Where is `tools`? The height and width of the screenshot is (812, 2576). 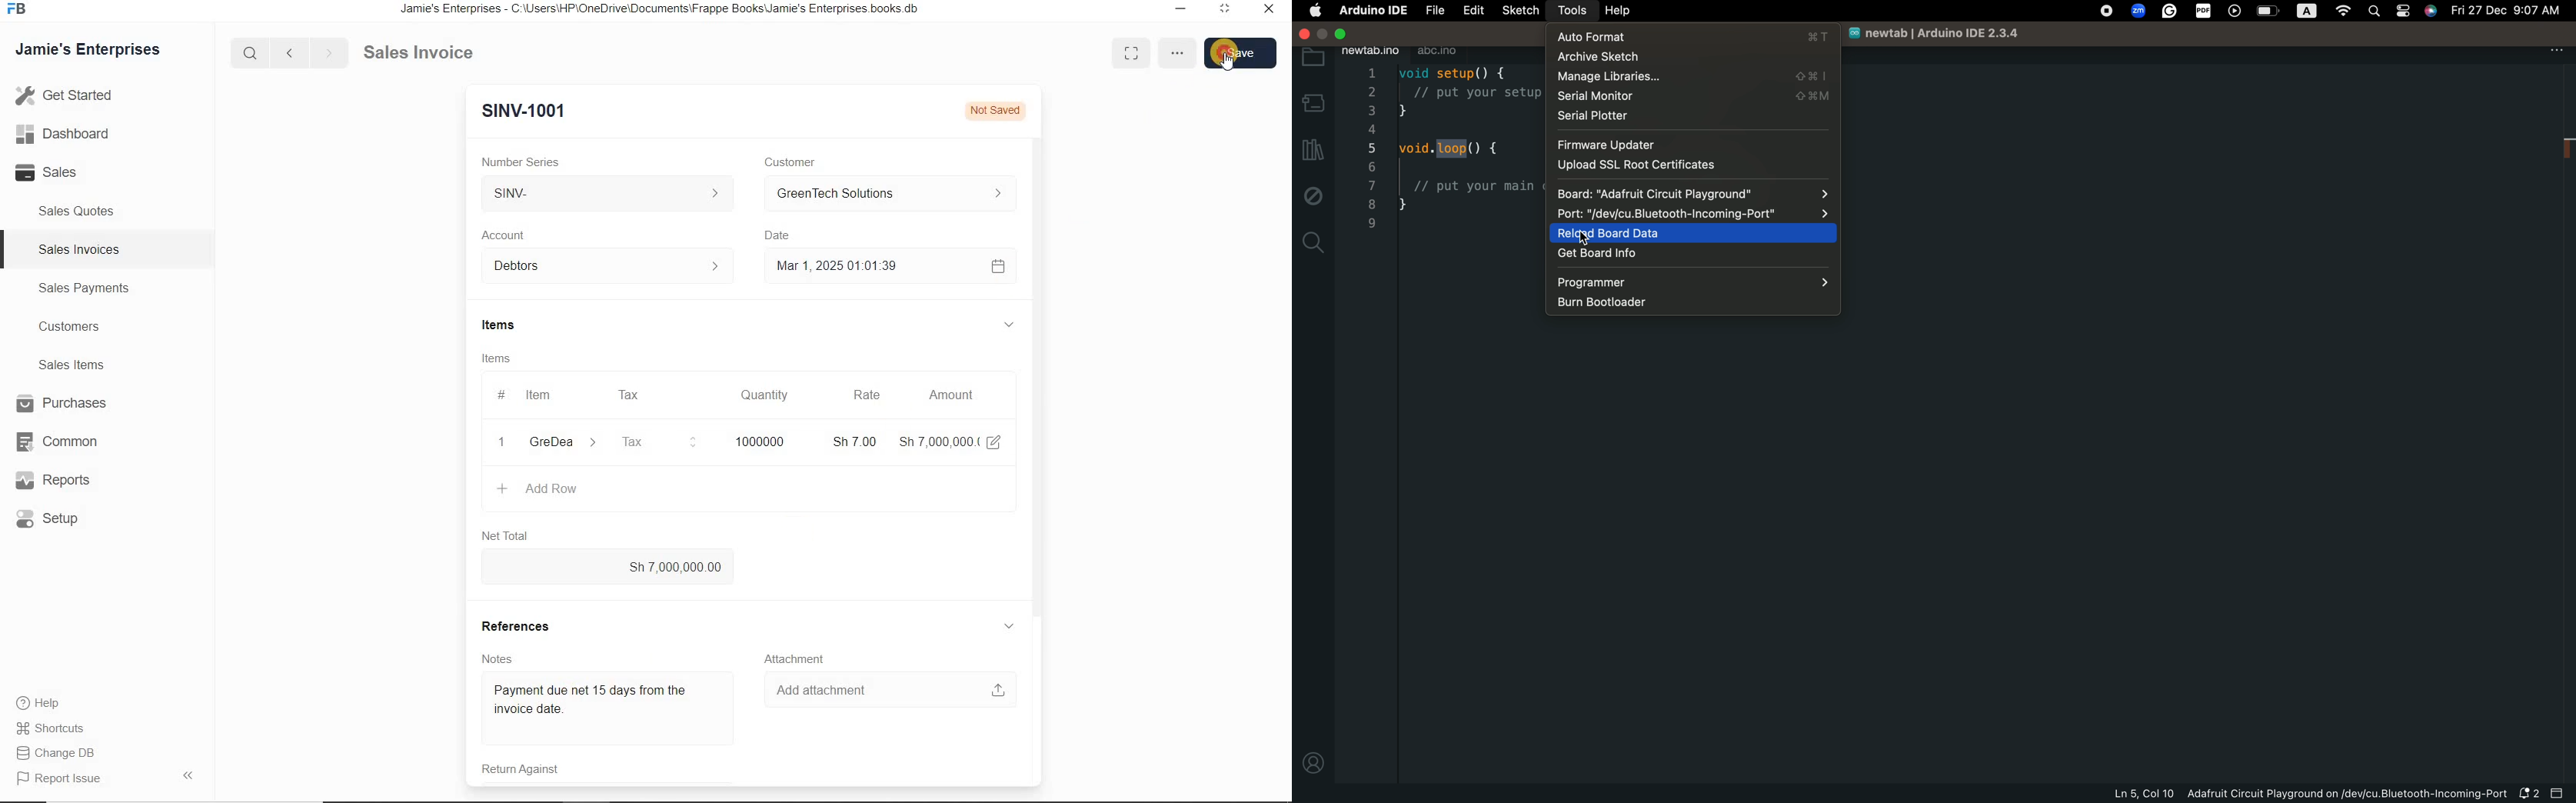 tools is located at coordinates (1573, 10).